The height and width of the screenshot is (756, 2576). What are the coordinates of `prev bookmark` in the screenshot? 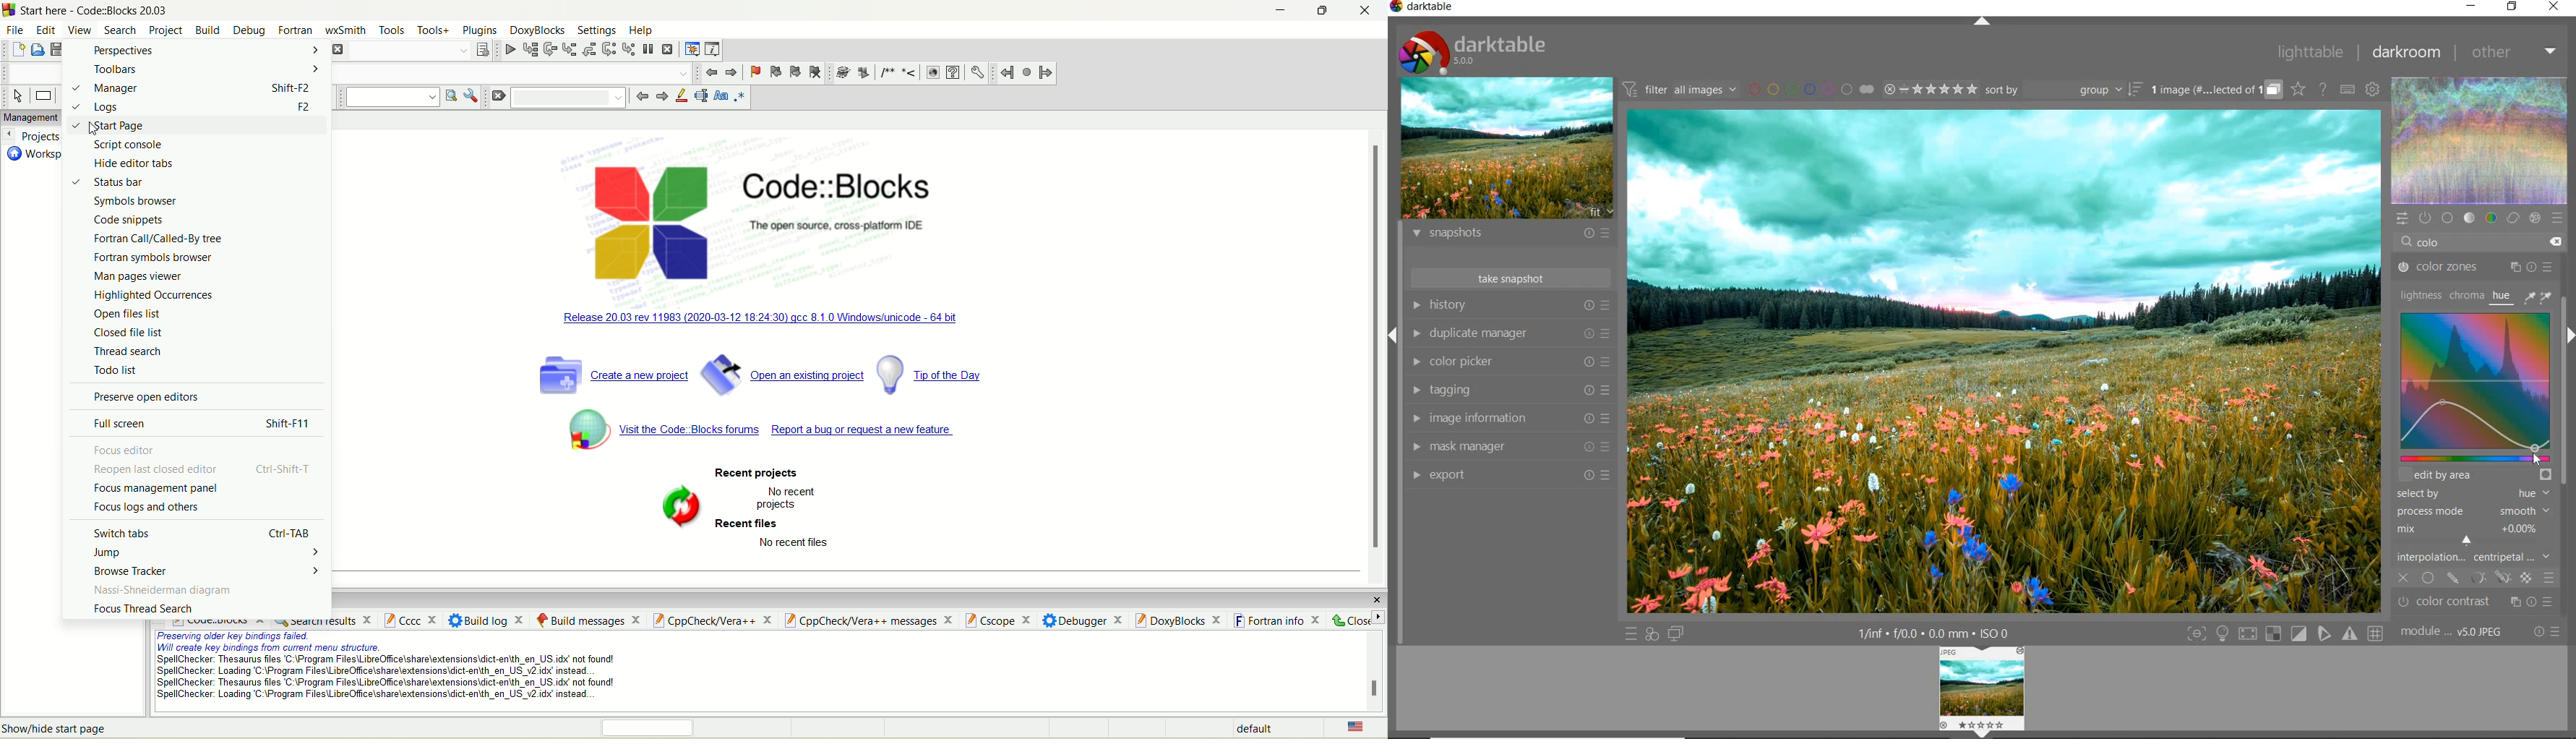 It's located at (775, 72).